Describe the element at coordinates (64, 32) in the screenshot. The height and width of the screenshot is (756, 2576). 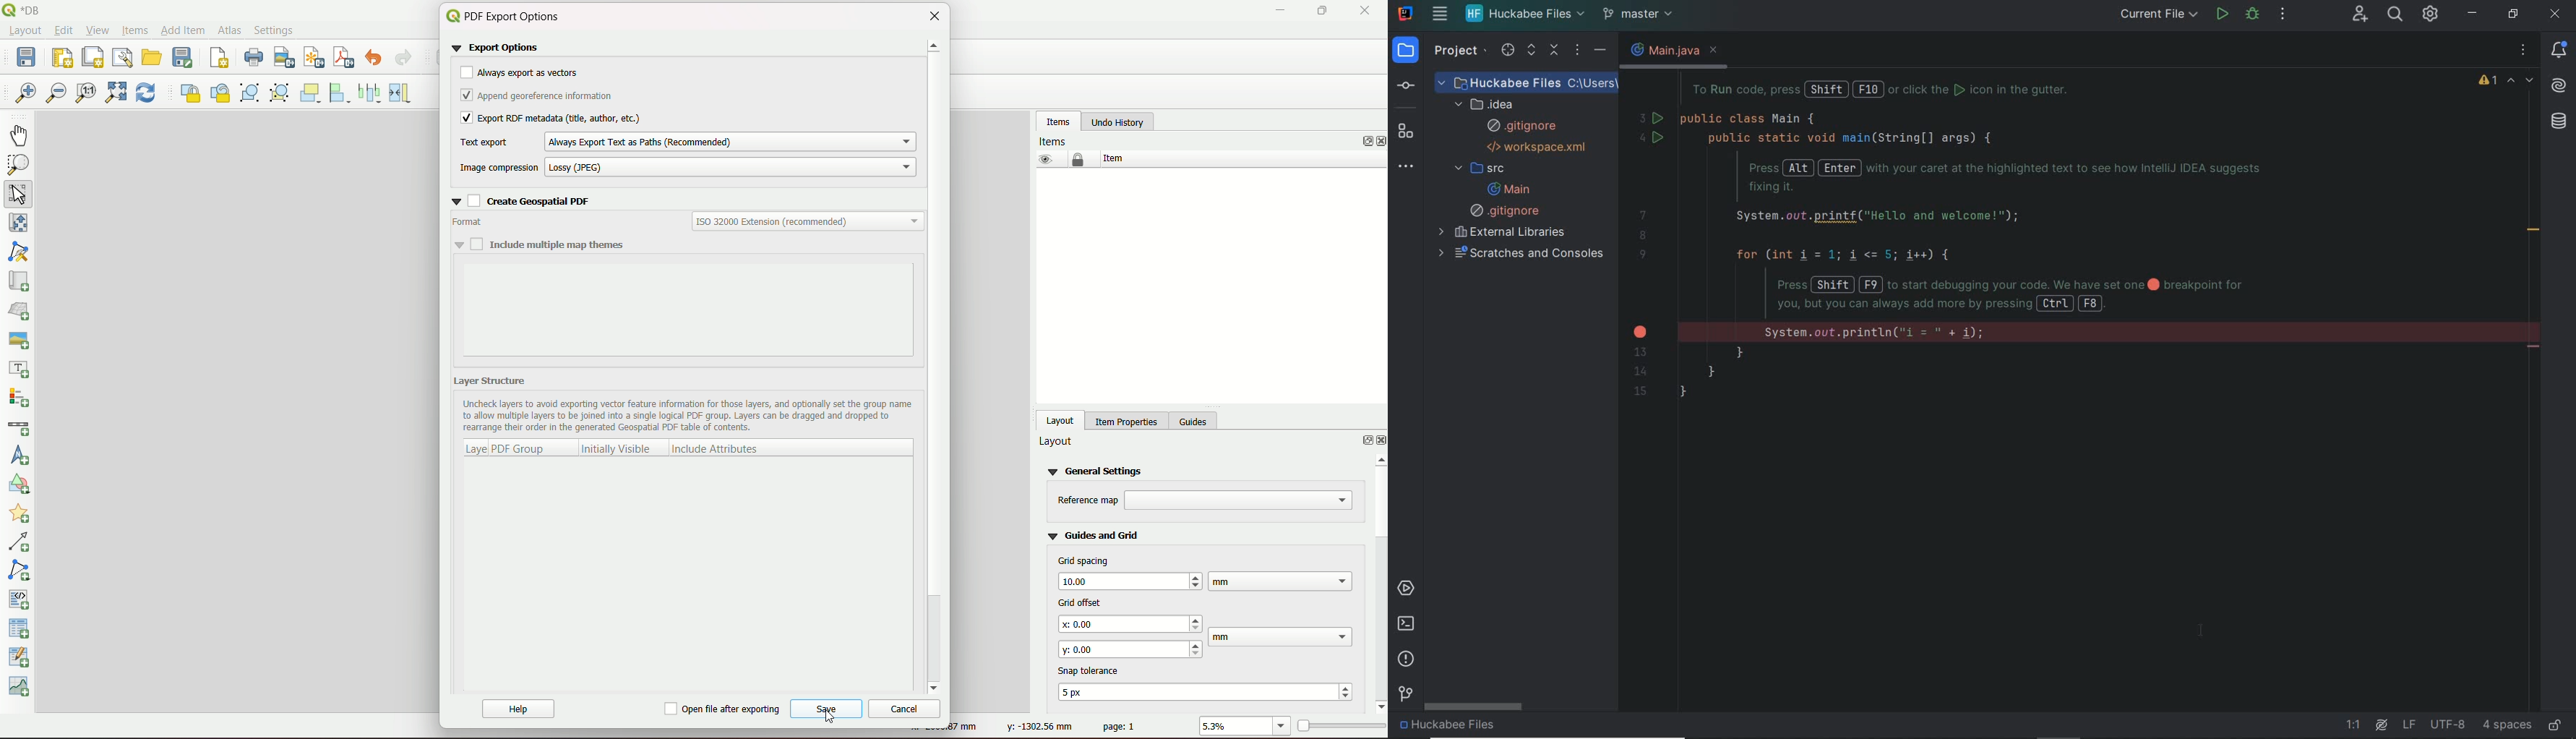
I see `Edit` at that location.